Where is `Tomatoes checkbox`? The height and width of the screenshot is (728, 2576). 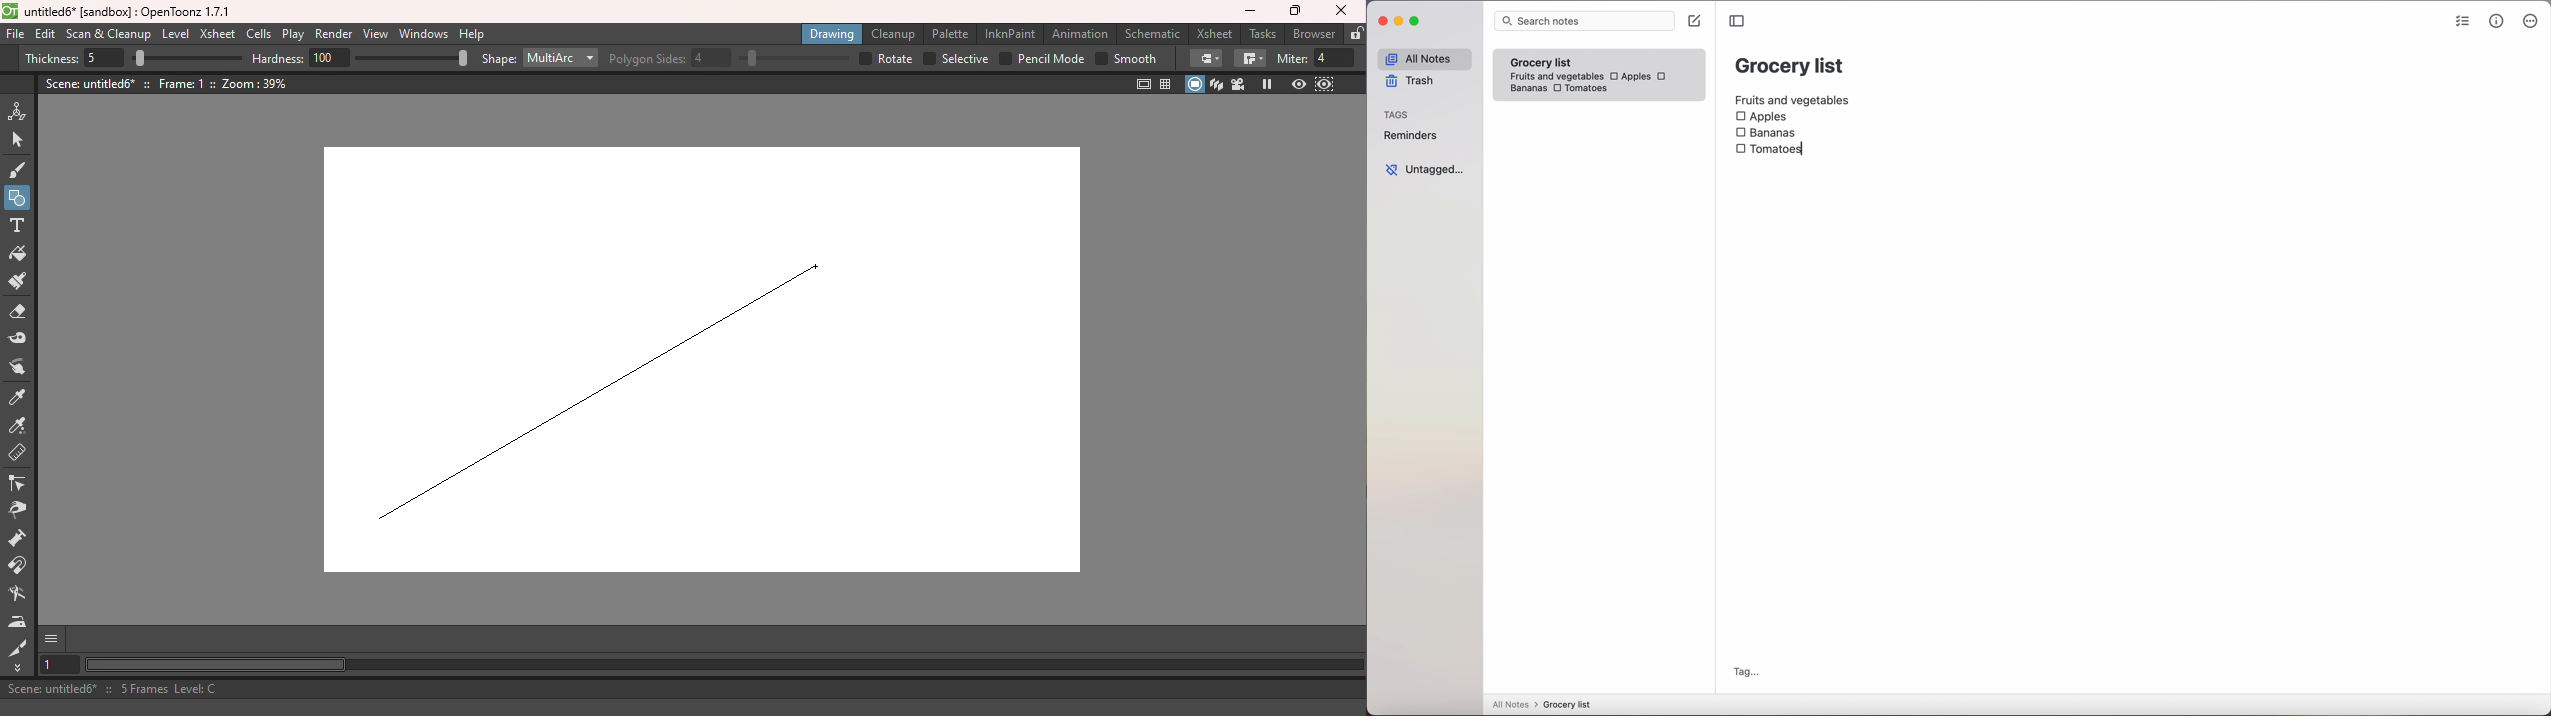
Tomatoes checkbox is located at coordinates (1768, 149).